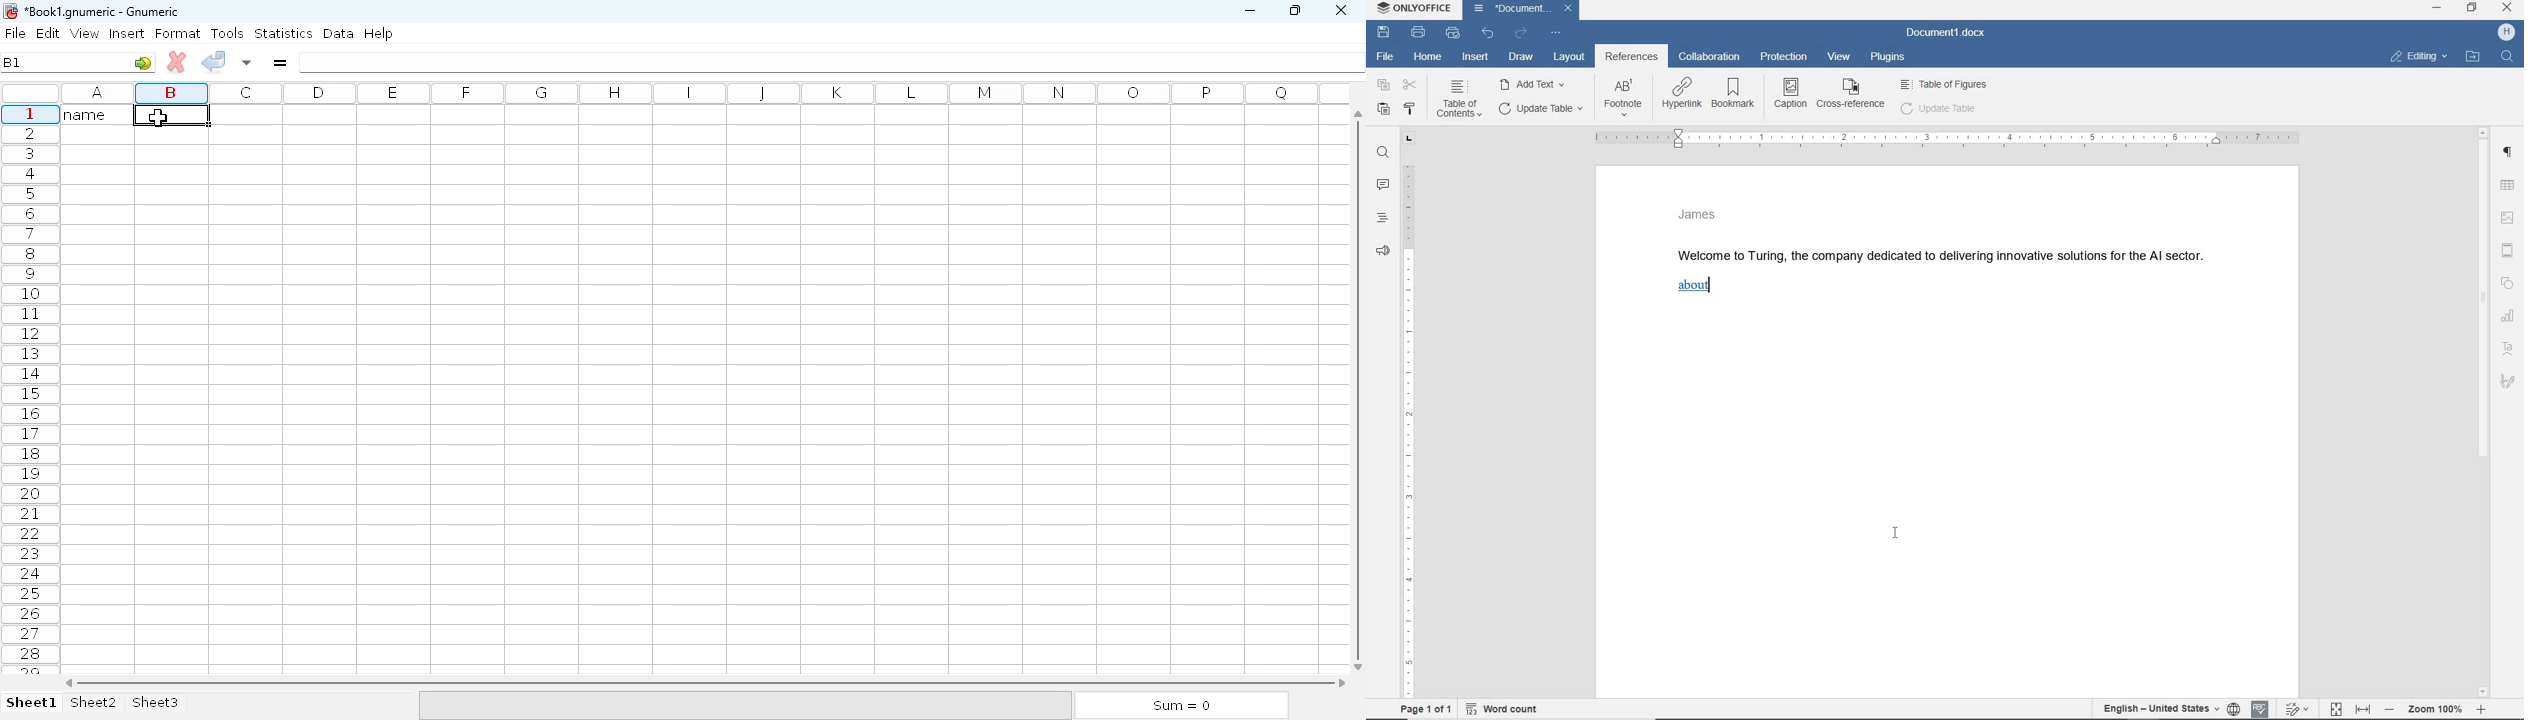 Image resolution: width=2548 pixels, height=728 pixels. Describe the element at coordinates (2509, 318) in the screenshot. I see `chart` at that location.